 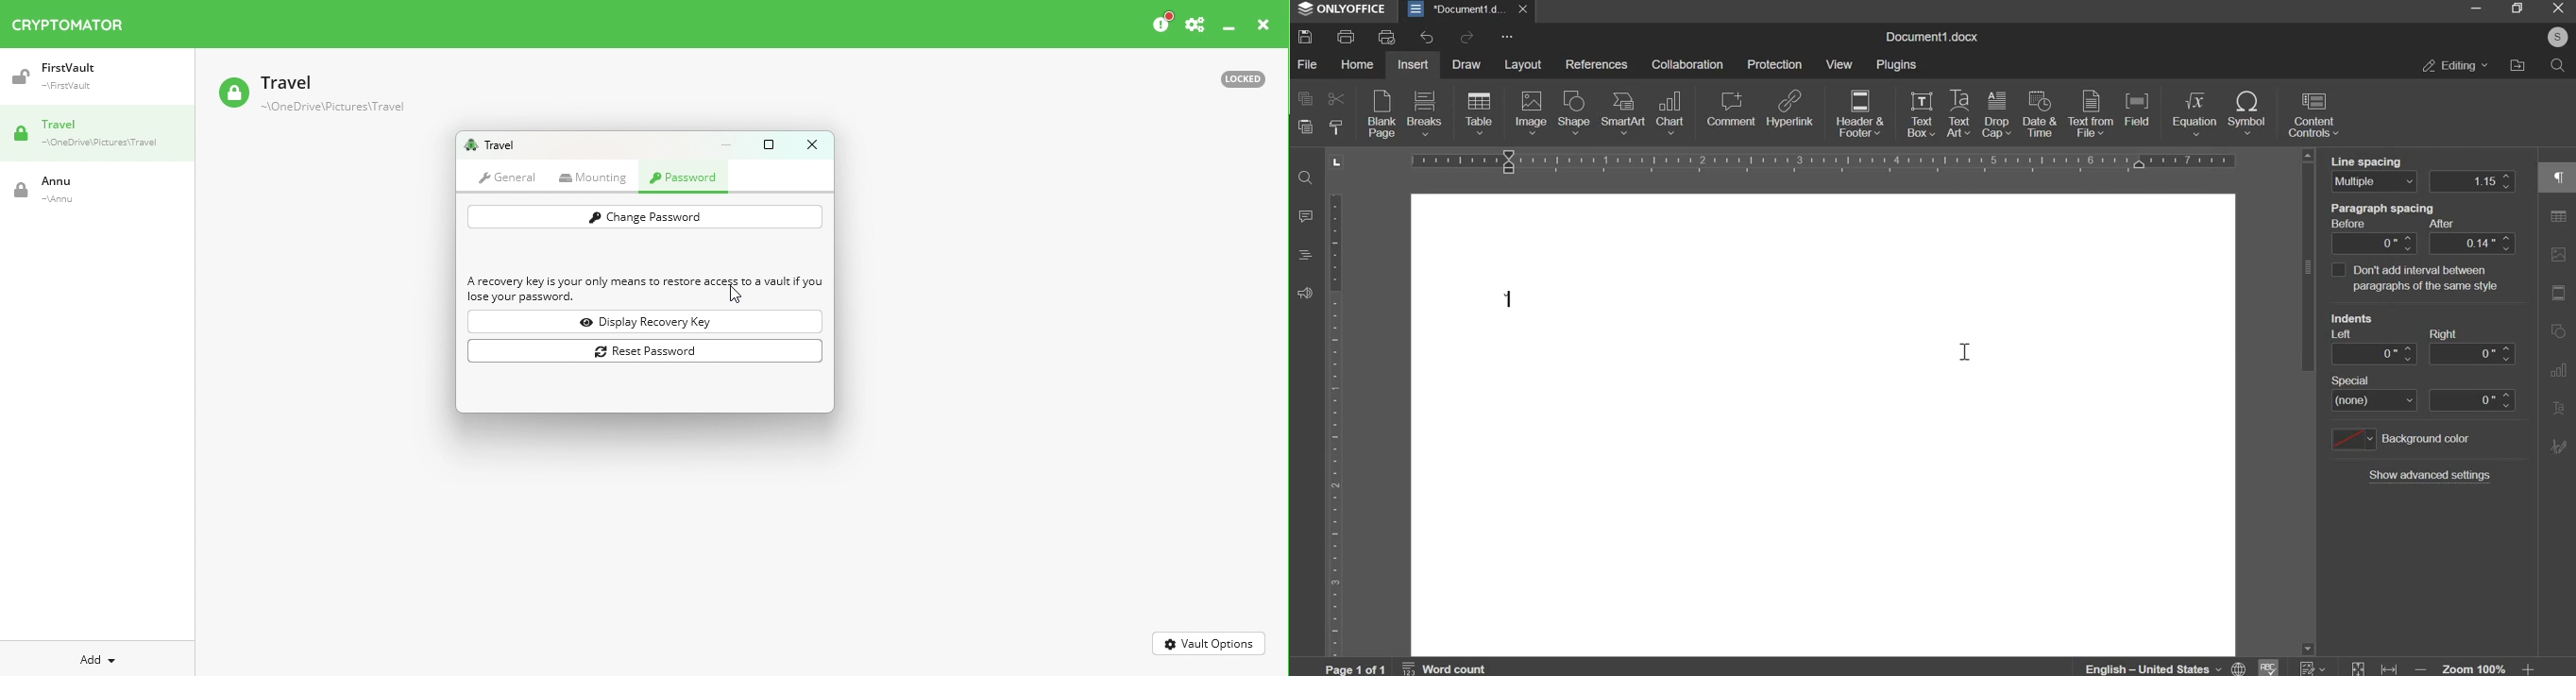 I want to click on drop cap, so click(x=1998, y=113).